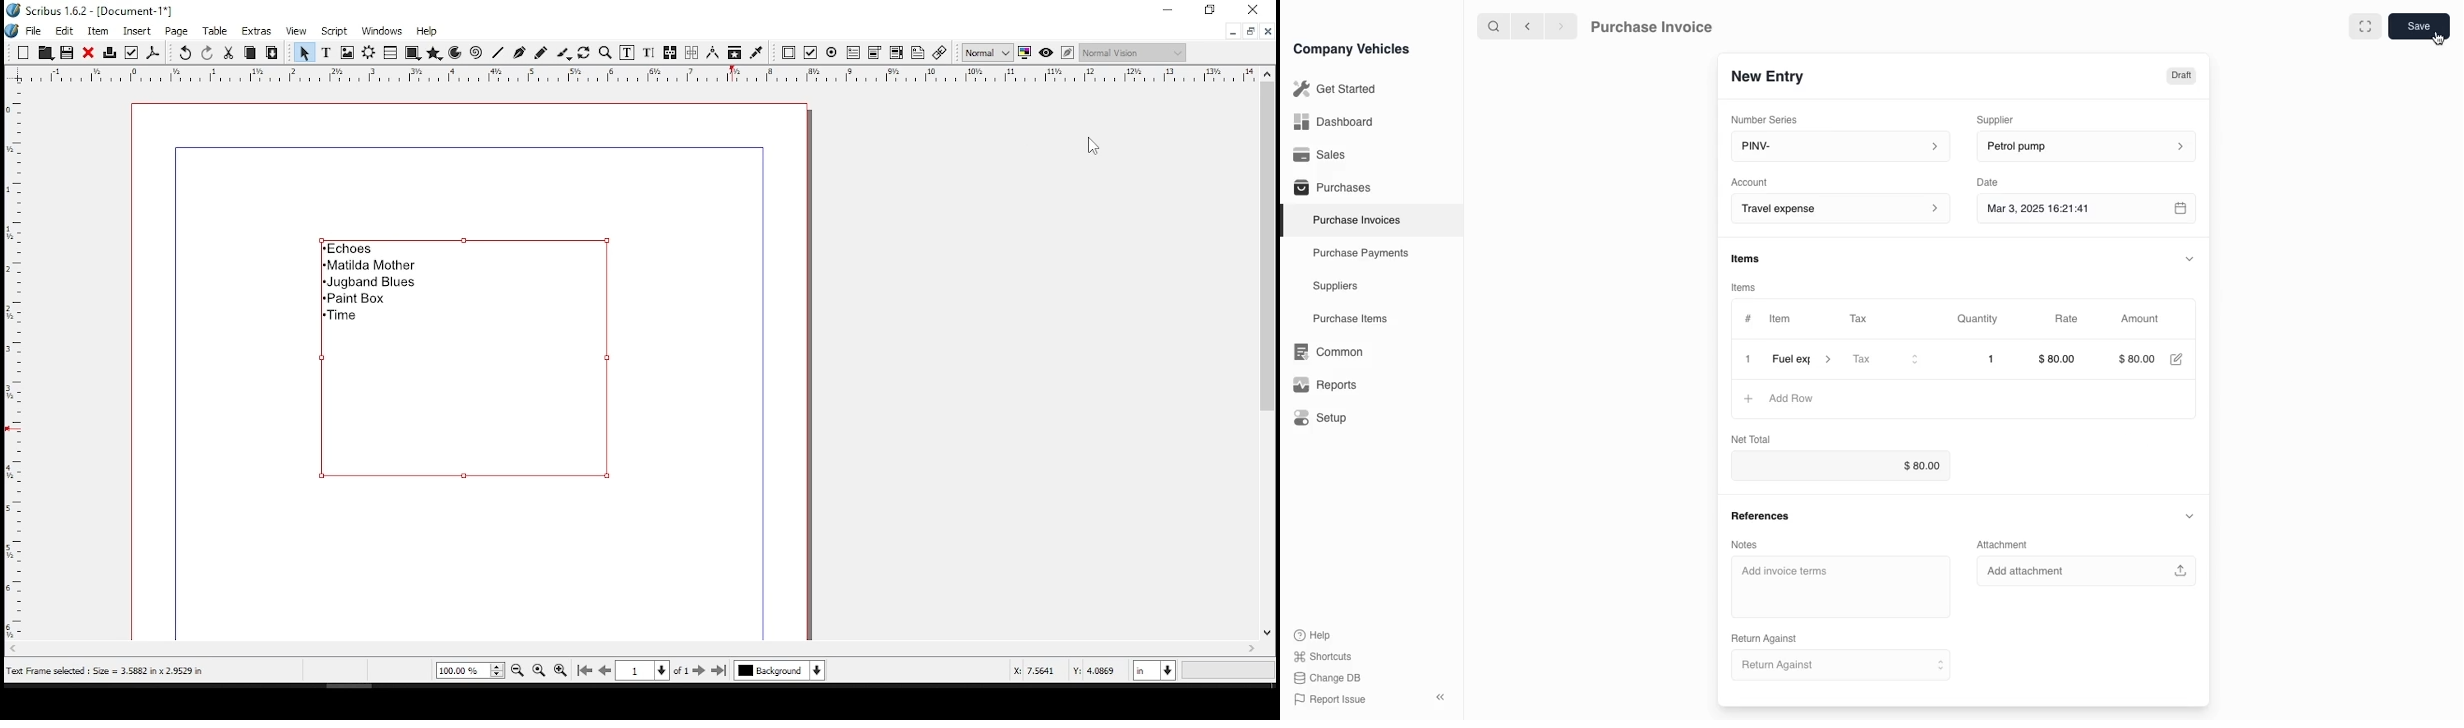 This screenshot has height=728, width=2464. I want to click on Tax , so click(1885, 361).